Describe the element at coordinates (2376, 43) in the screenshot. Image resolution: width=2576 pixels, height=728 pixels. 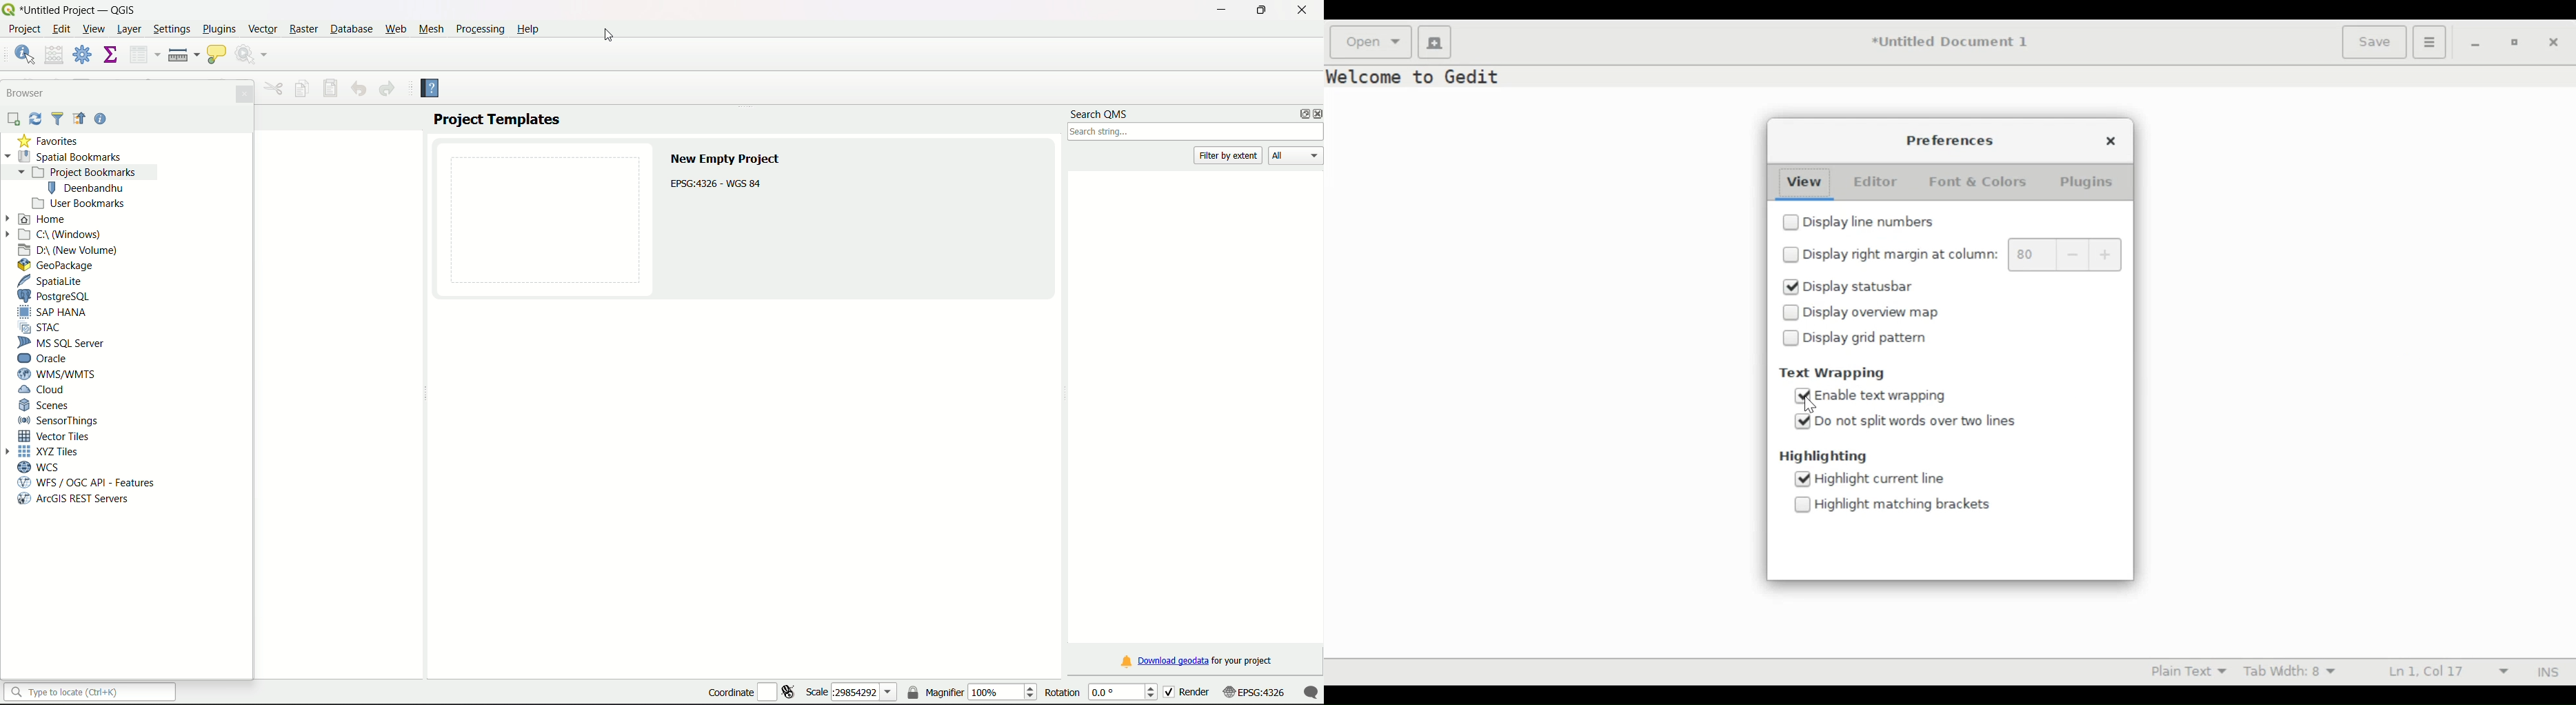
I see `Save` at that location.